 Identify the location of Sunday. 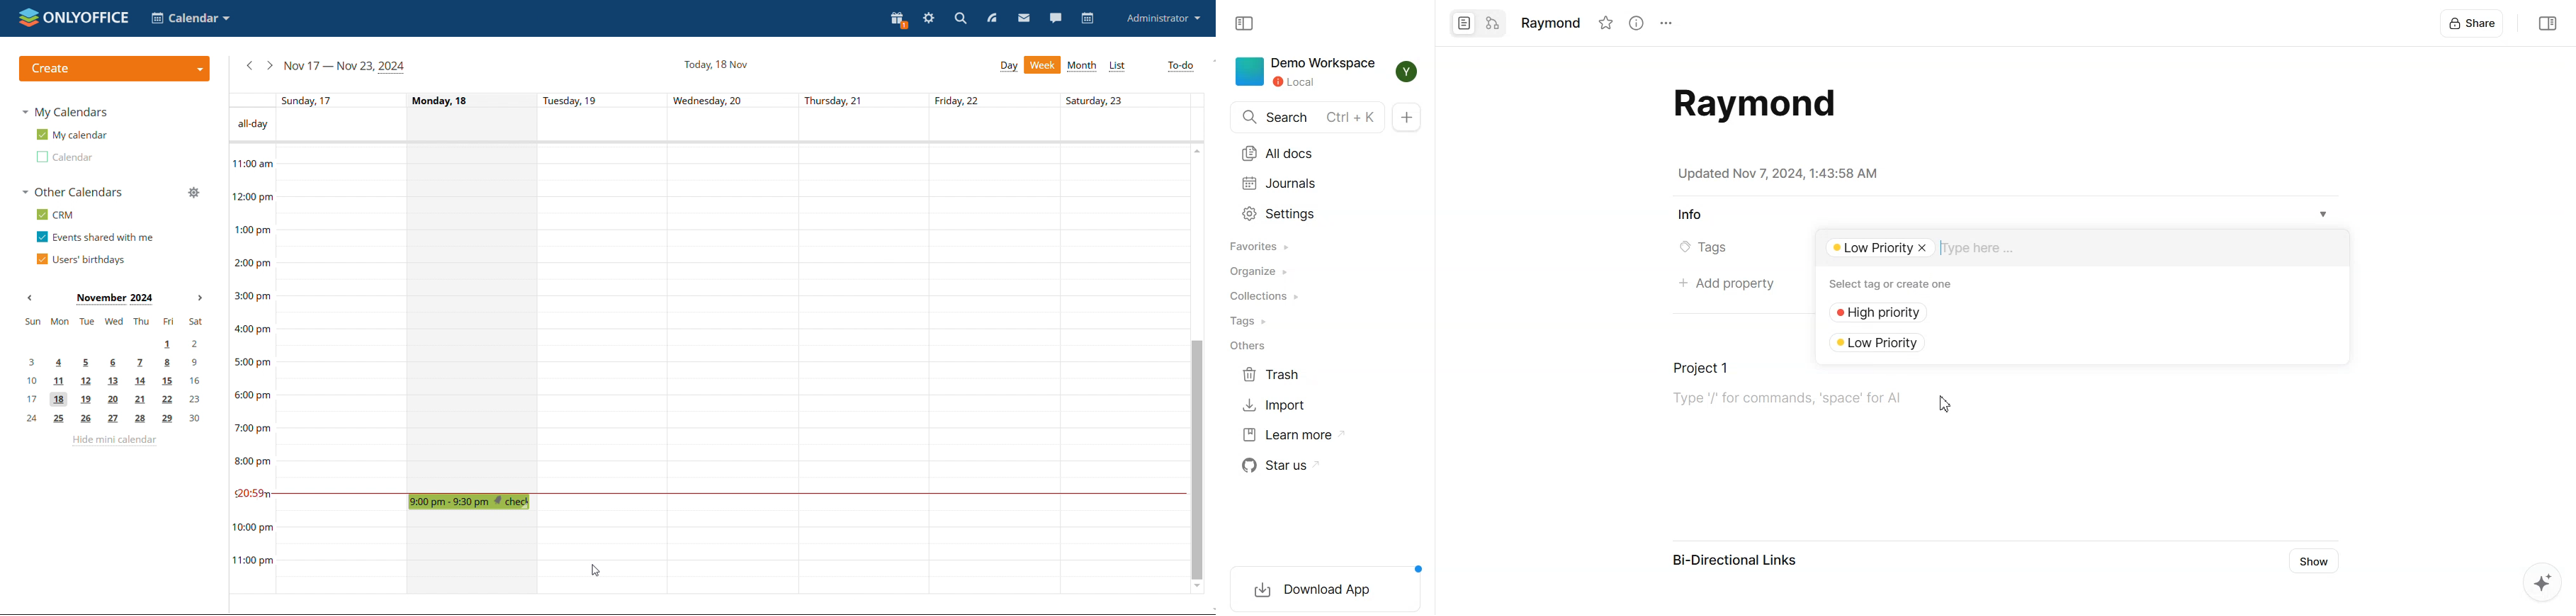
(343, 369).